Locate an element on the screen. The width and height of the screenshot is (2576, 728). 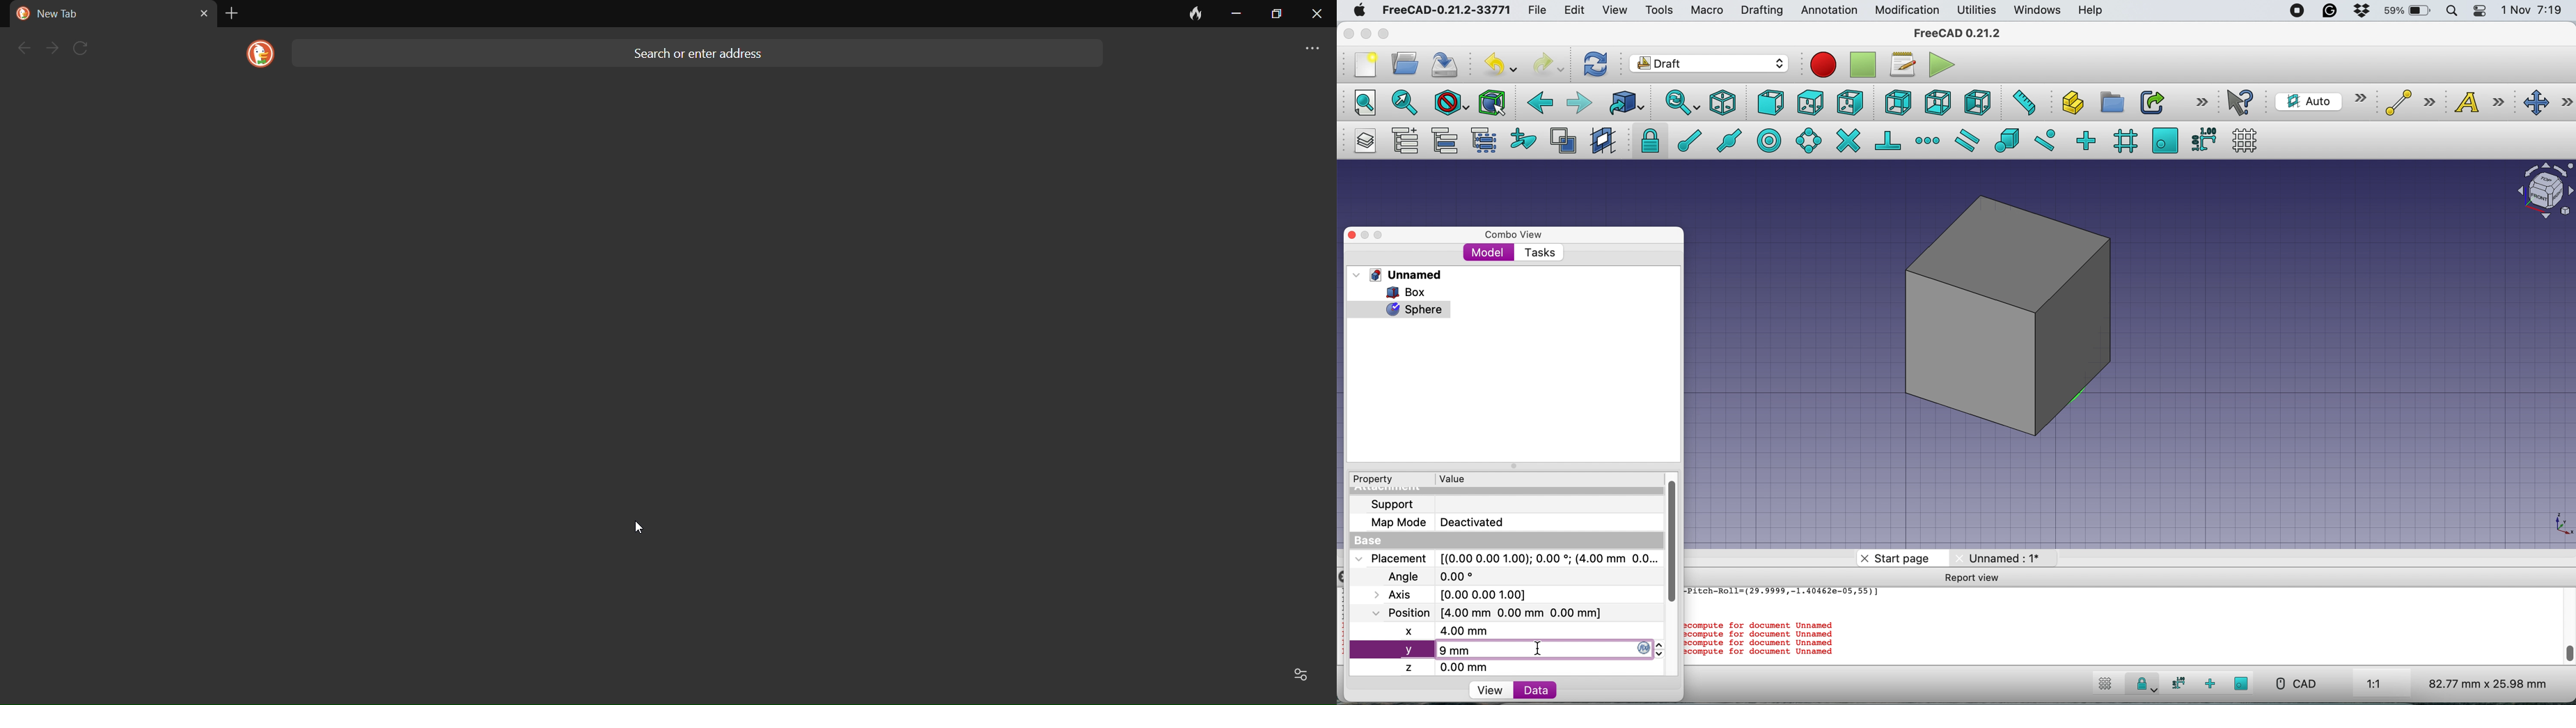
snap lock is located at coordinates (1647, 140).